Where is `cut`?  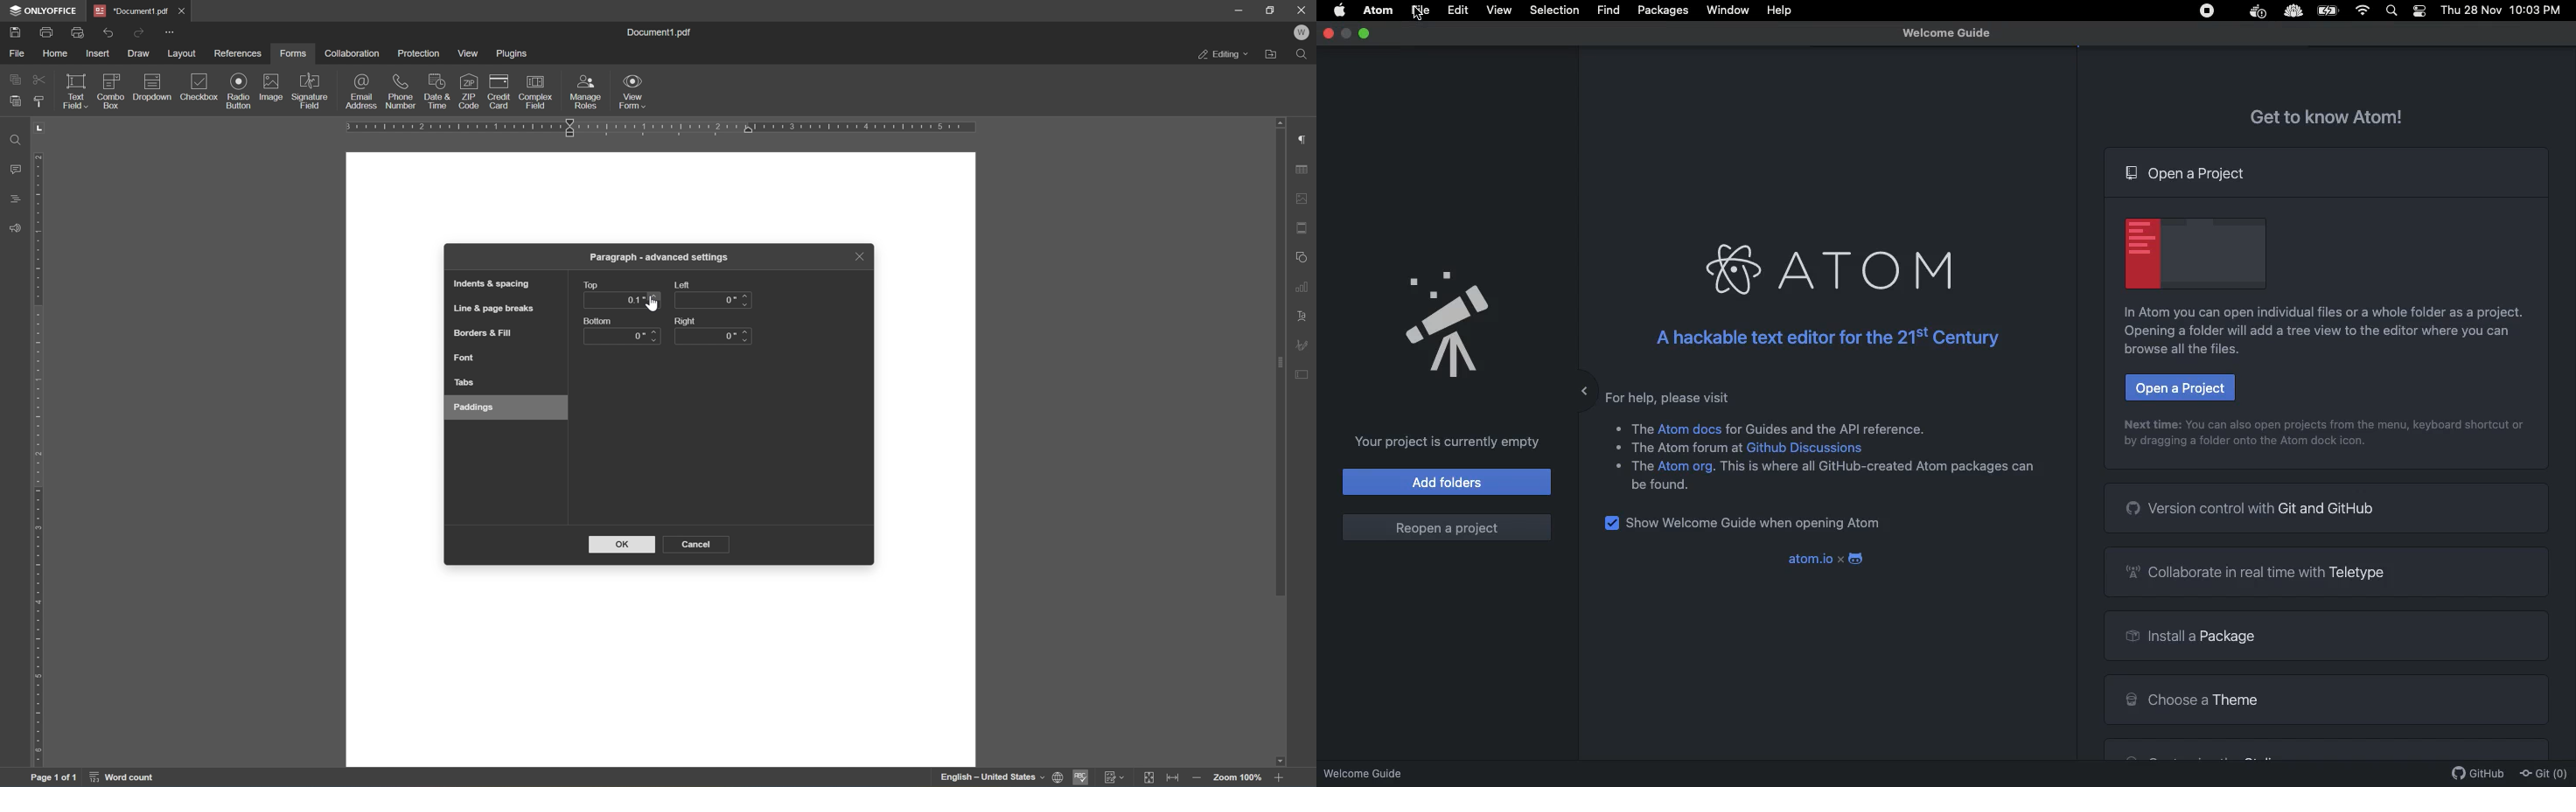
cut is located at coordinates (38, 79).